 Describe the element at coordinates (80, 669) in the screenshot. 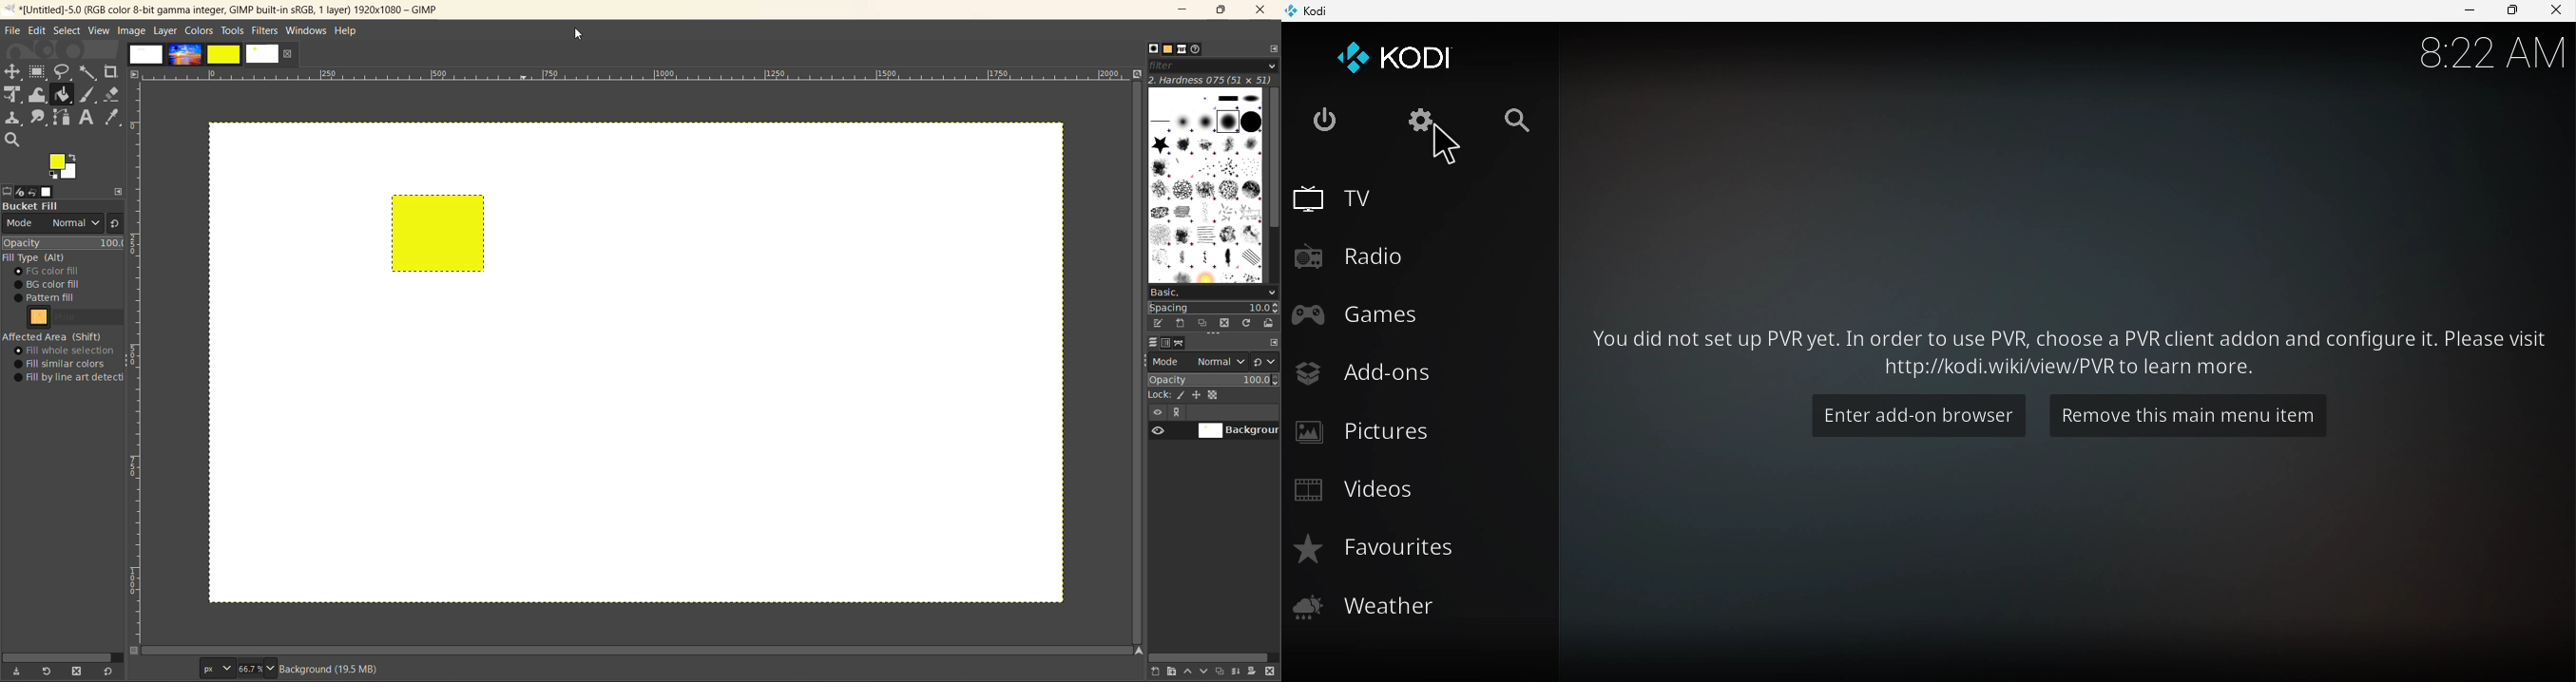

I see `delete tool preset` at that location.